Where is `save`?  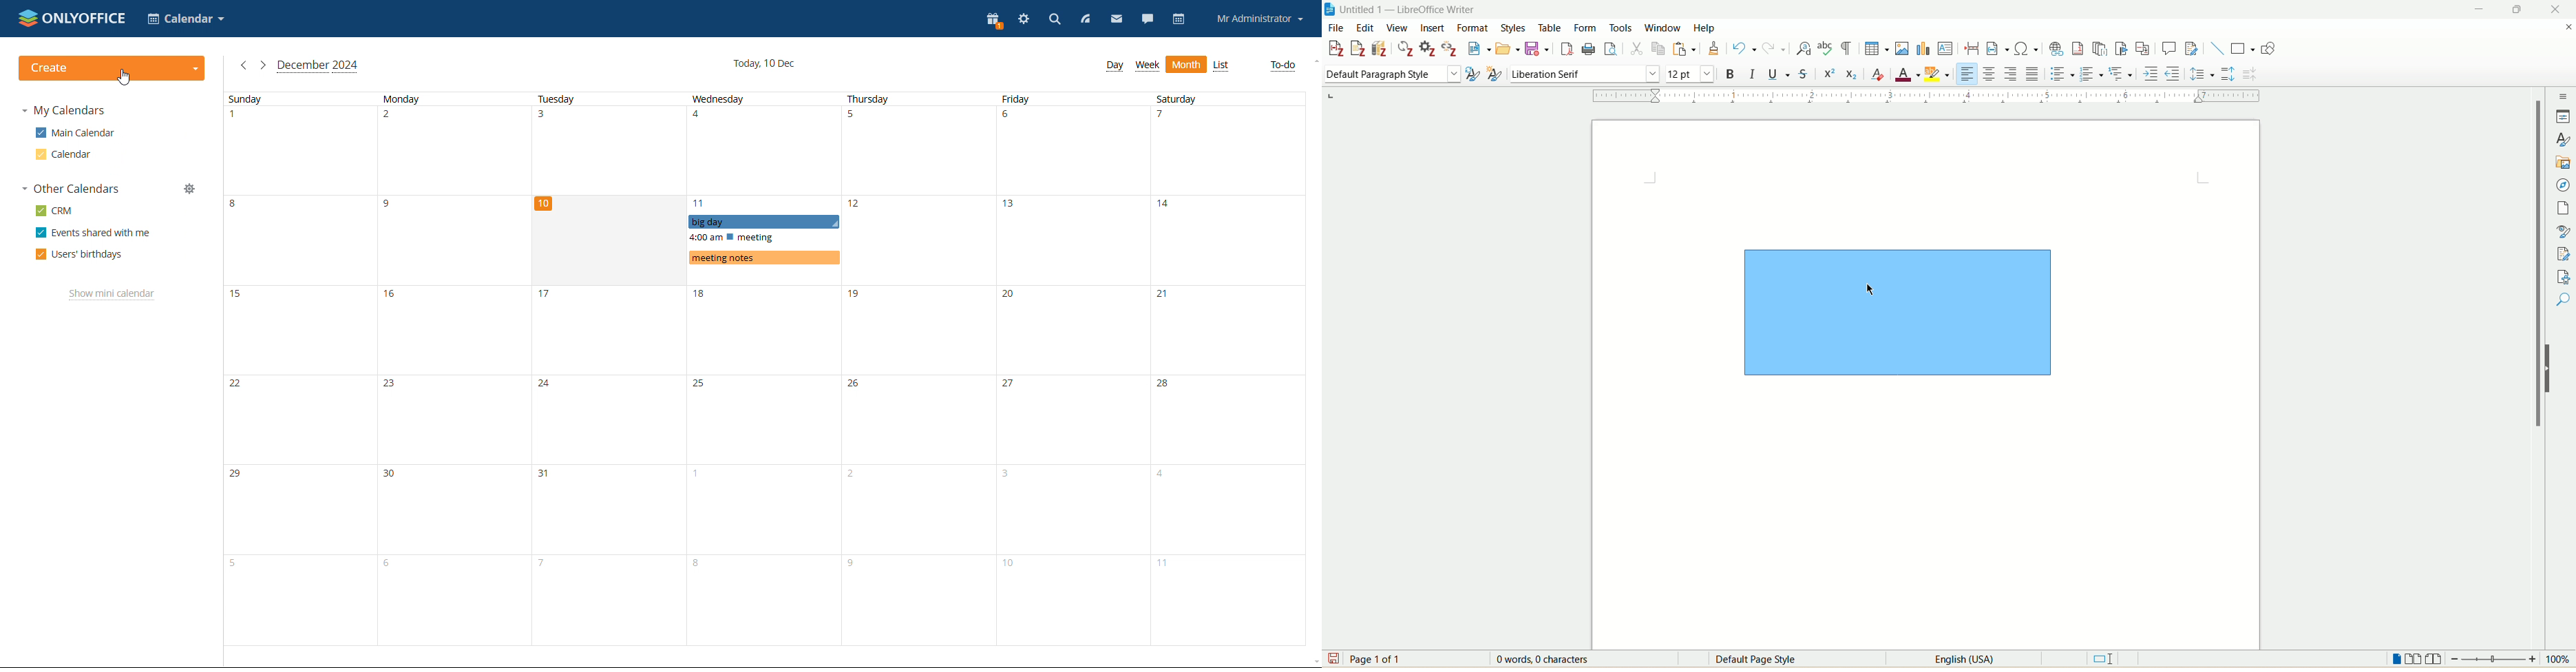 save is located at coordinates (1333, 658).